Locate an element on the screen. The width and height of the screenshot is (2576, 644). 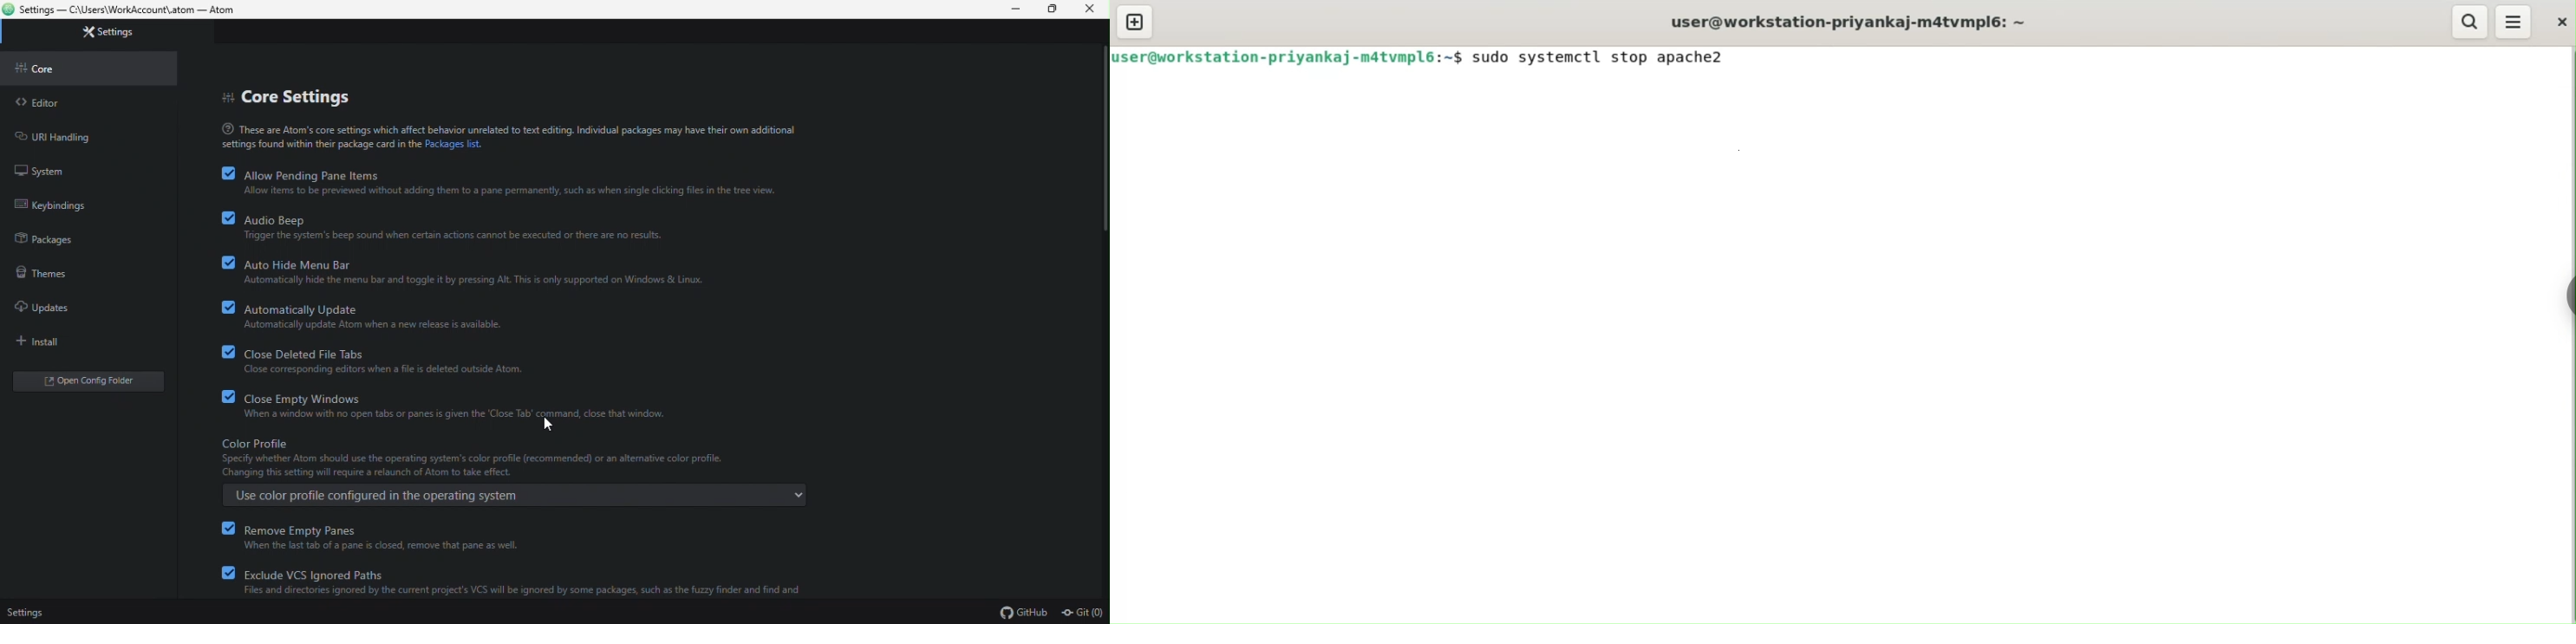
checkbox  is located at coordinates (228, 172).